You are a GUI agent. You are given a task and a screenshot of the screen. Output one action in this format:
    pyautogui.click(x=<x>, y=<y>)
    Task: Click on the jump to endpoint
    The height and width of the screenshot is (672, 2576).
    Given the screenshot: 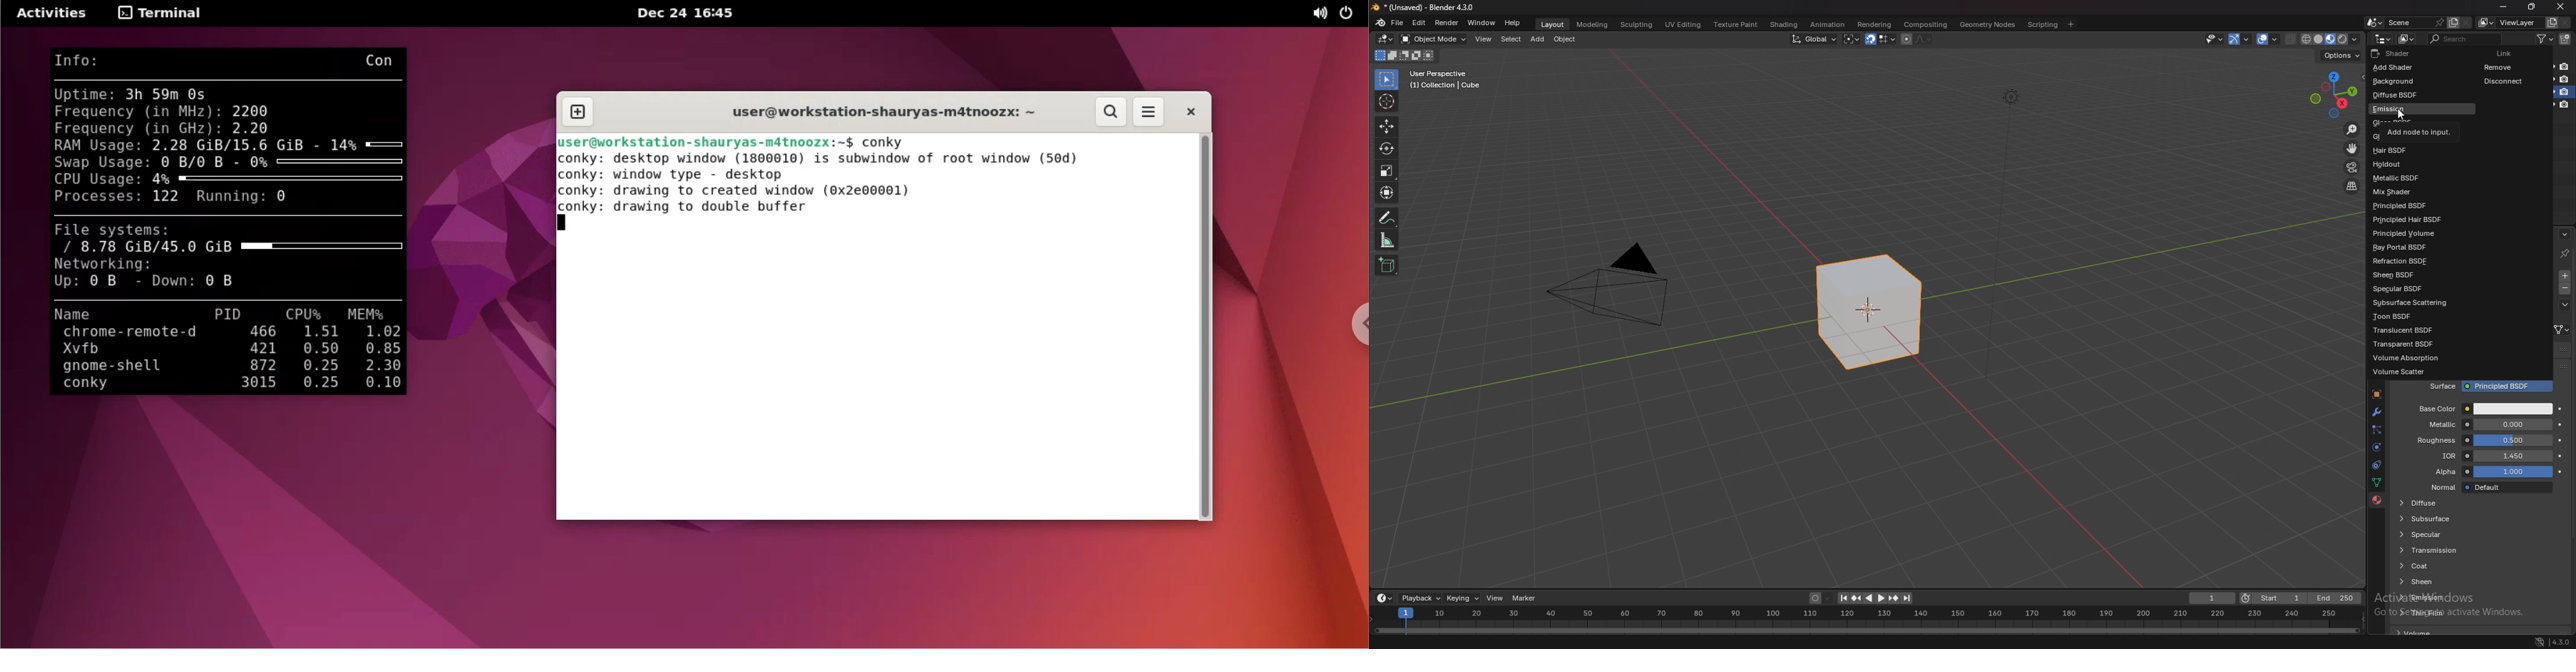 What is the action you would take?
    pyautogui.click(x=1907, y=598)
    